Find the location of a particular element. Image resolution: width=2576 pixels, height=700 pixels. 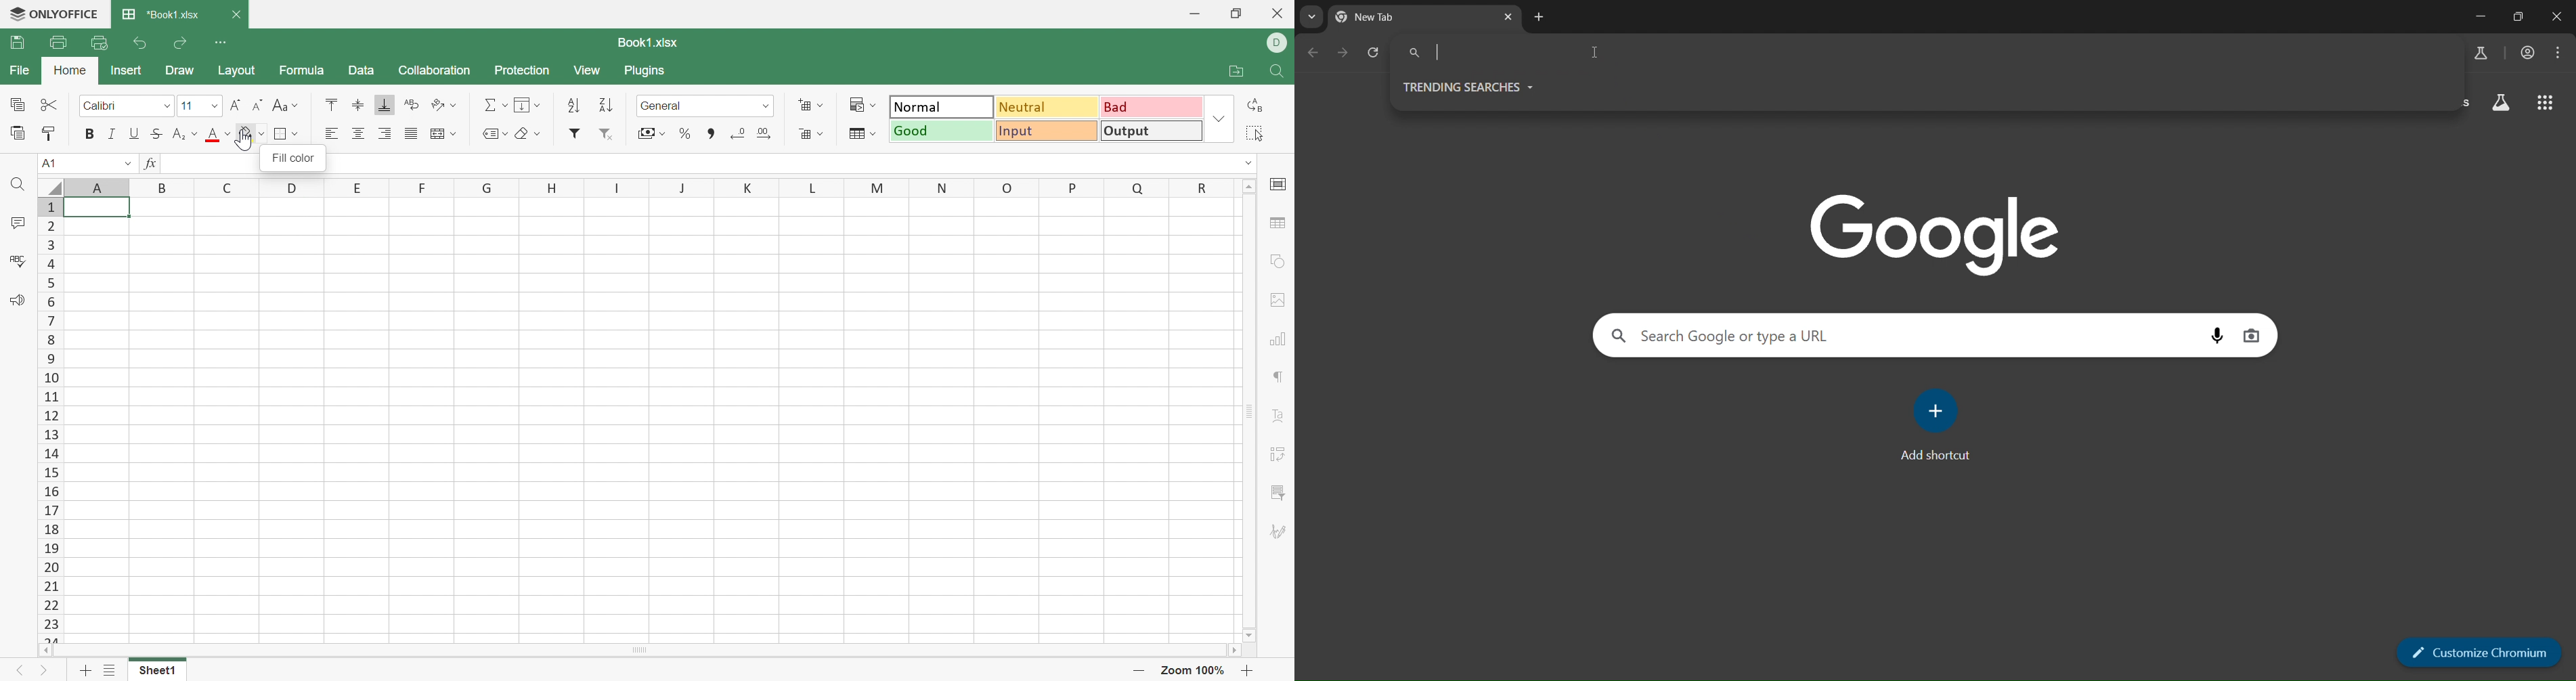

Superscript/Subscript is located at coordinates (185, 132).